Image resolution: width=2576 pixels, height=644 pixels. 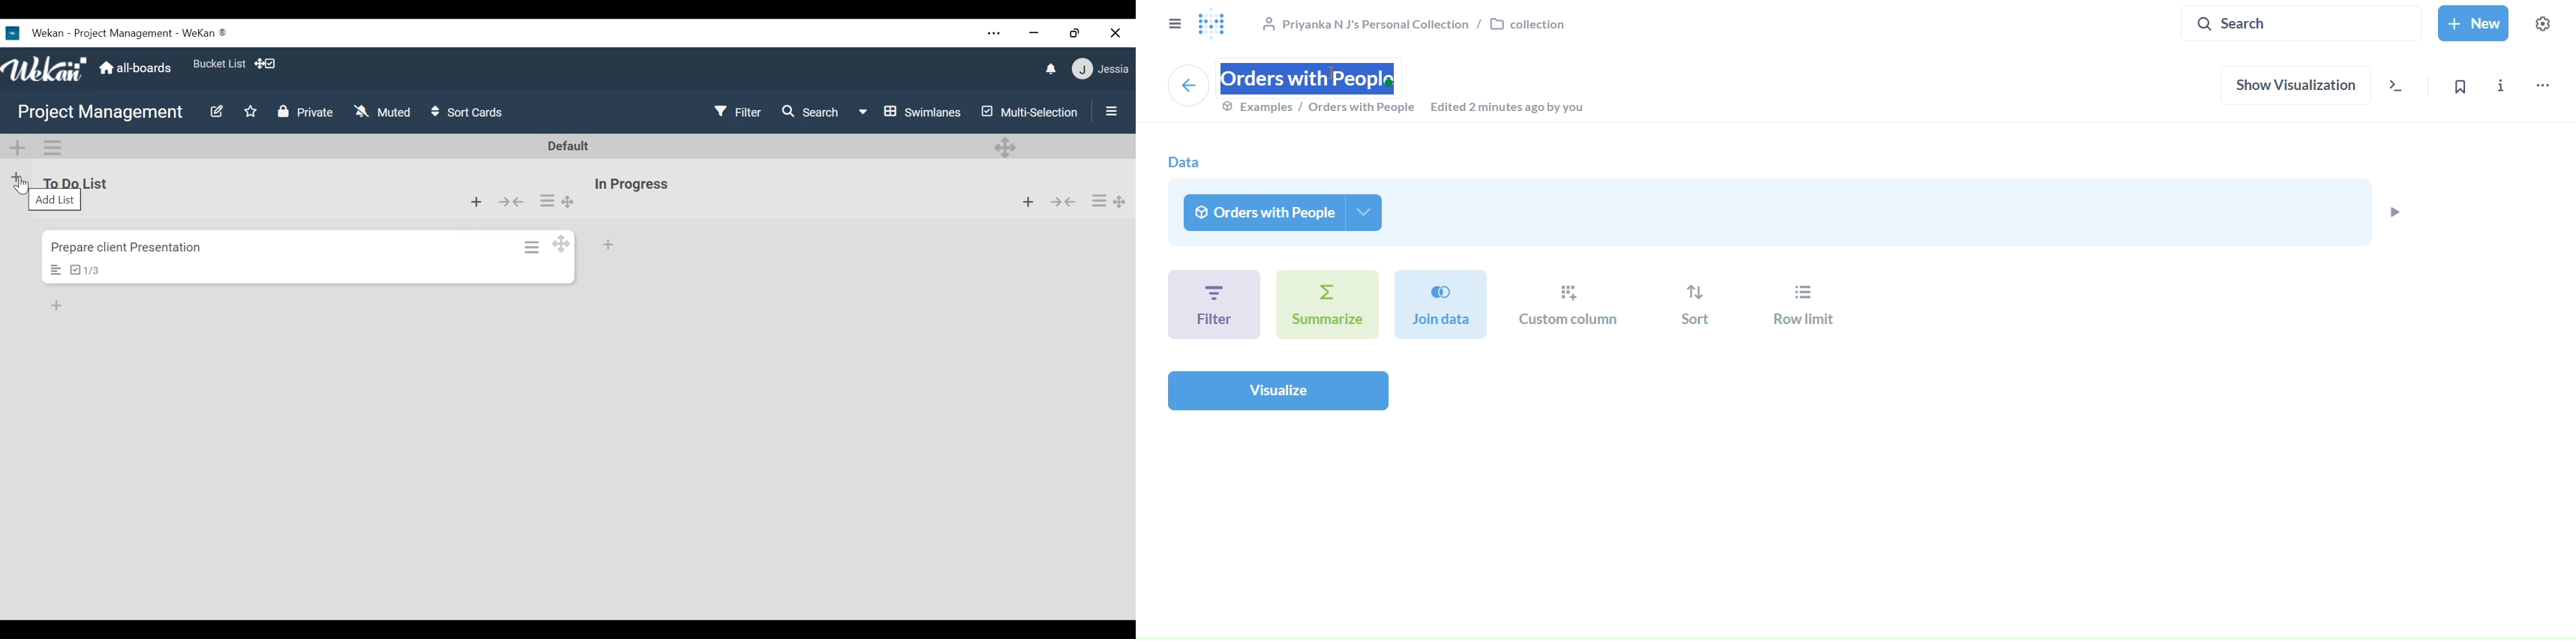 What do you see at coordinates (1286, 212) in the screenshot?
I see `orders with people` at bounding box center [1286, 212].